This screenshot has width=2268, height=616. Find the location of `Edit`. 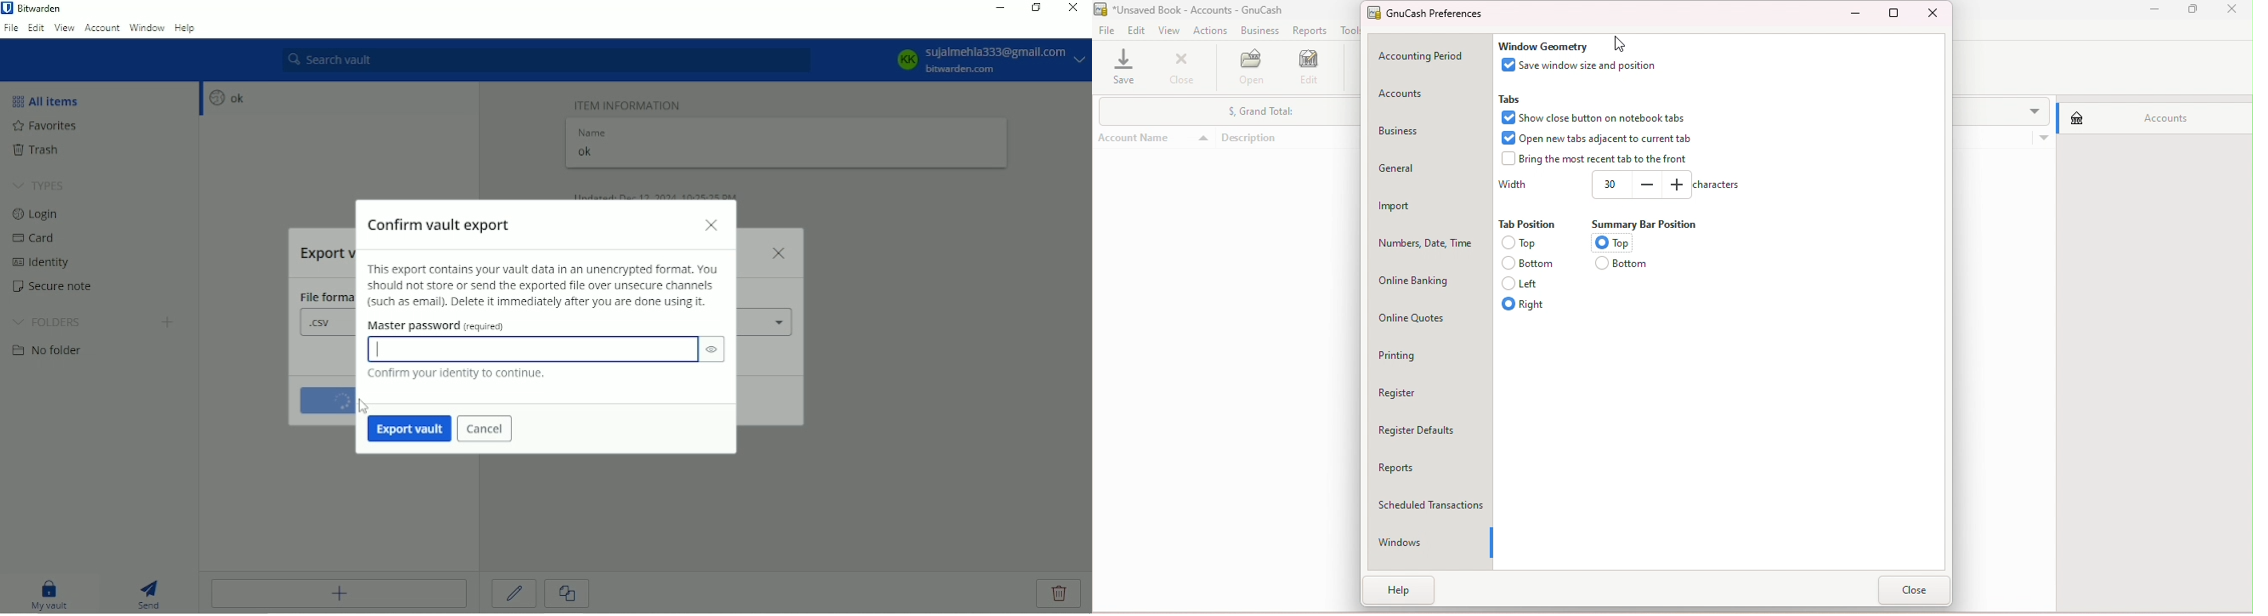

Edit is located at coordinates (1136, 30).